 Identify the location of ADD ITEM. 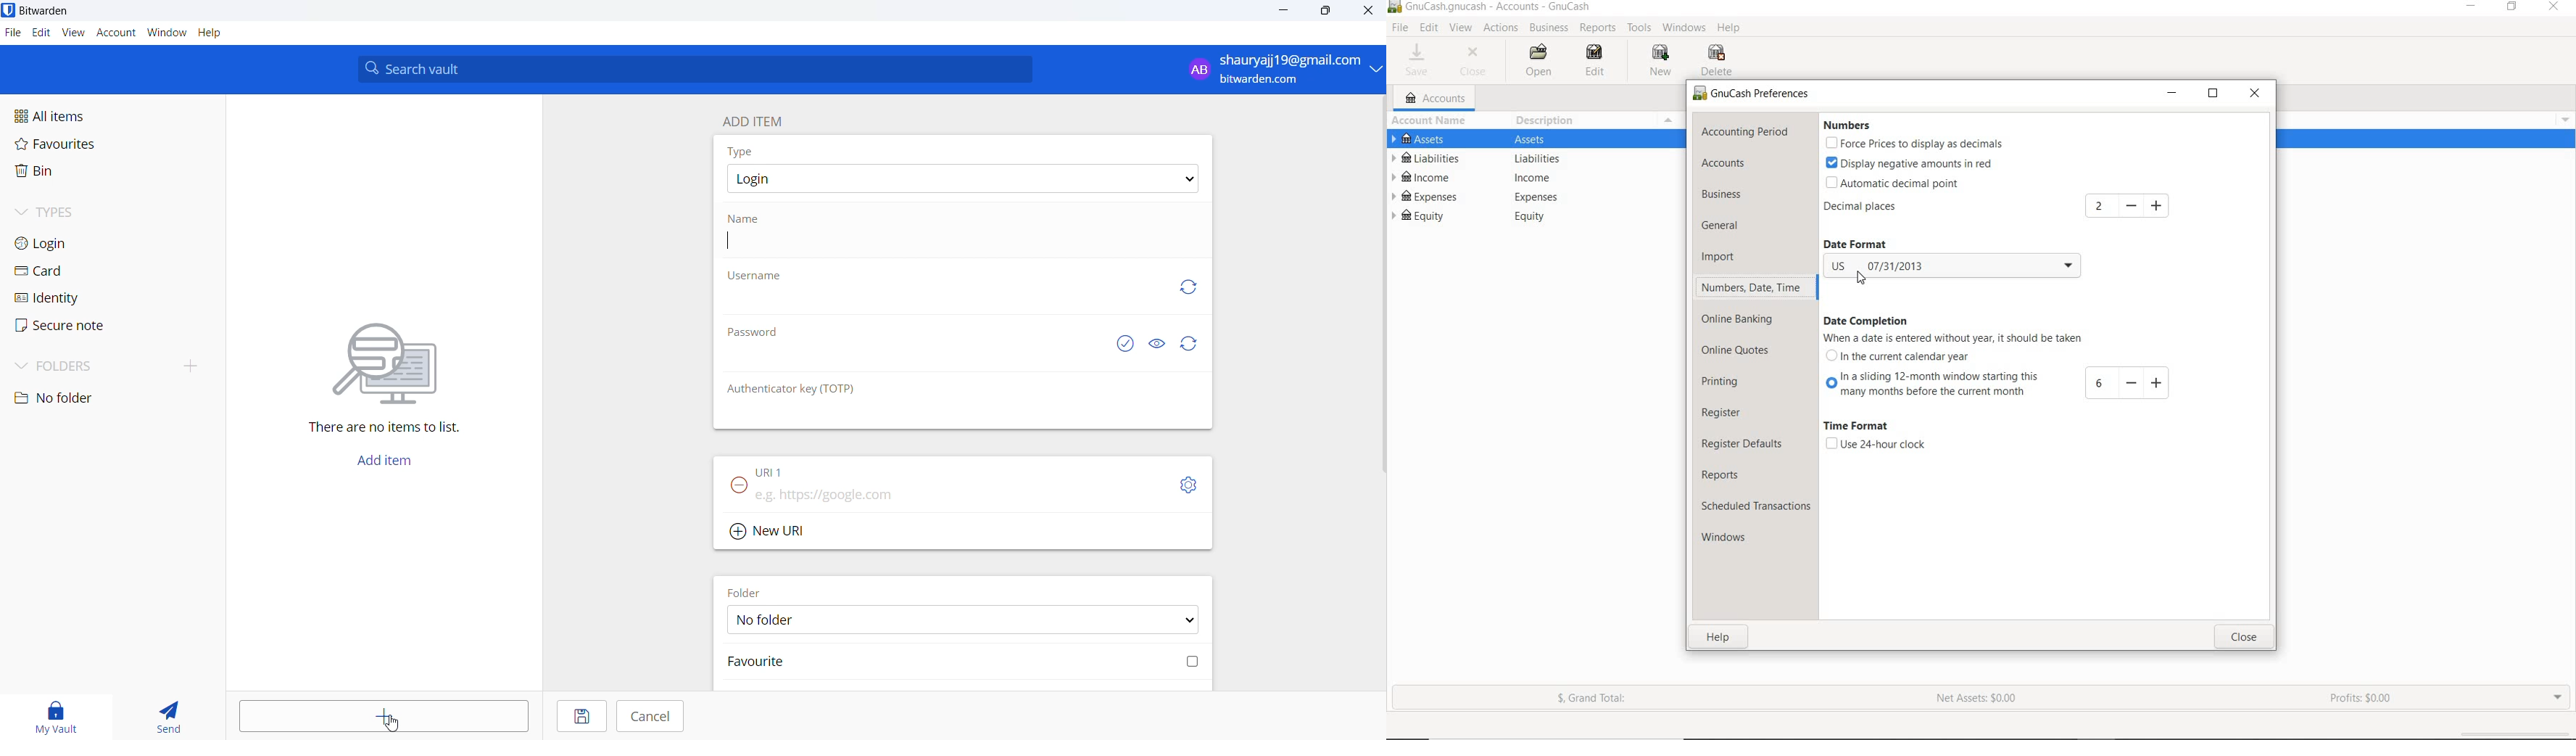
(759, 118).